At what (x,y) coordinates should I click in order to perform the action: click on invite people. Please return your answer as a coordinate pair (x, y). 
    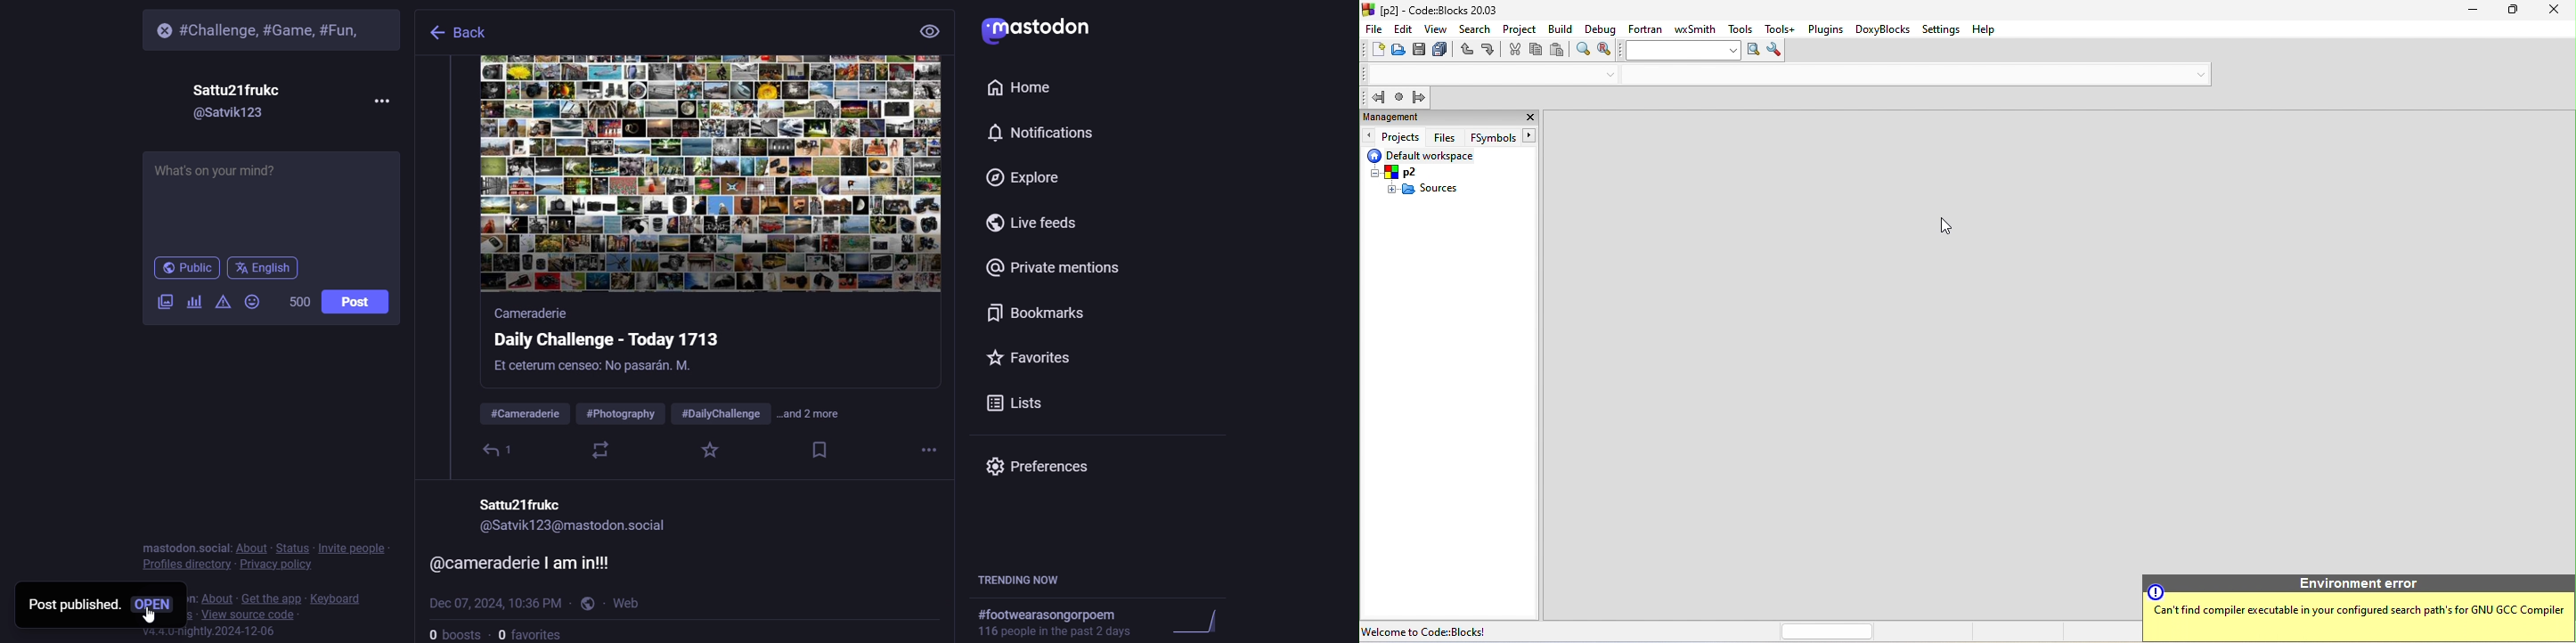
    Looking at the image, I should click on (355, 549).